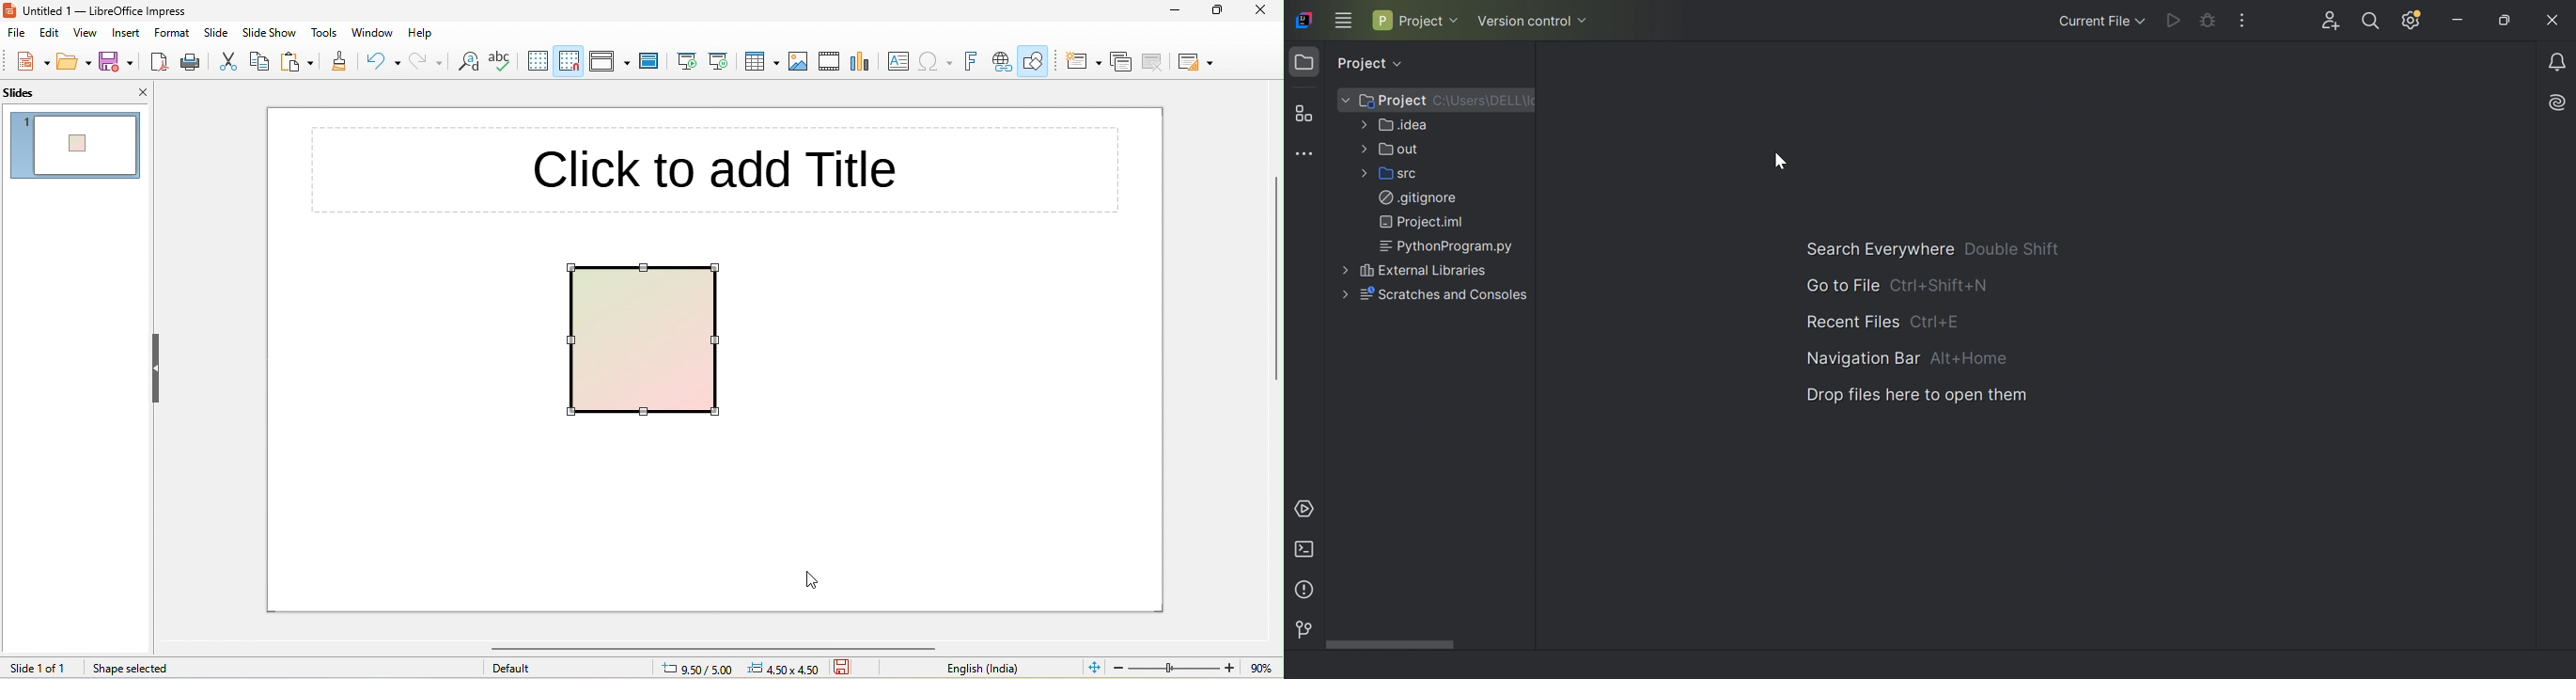 The width and height of the screenshot is (2576, 700). Describe the element at coordinates (1264, 11) in the screenshot. I see `close` at that location.